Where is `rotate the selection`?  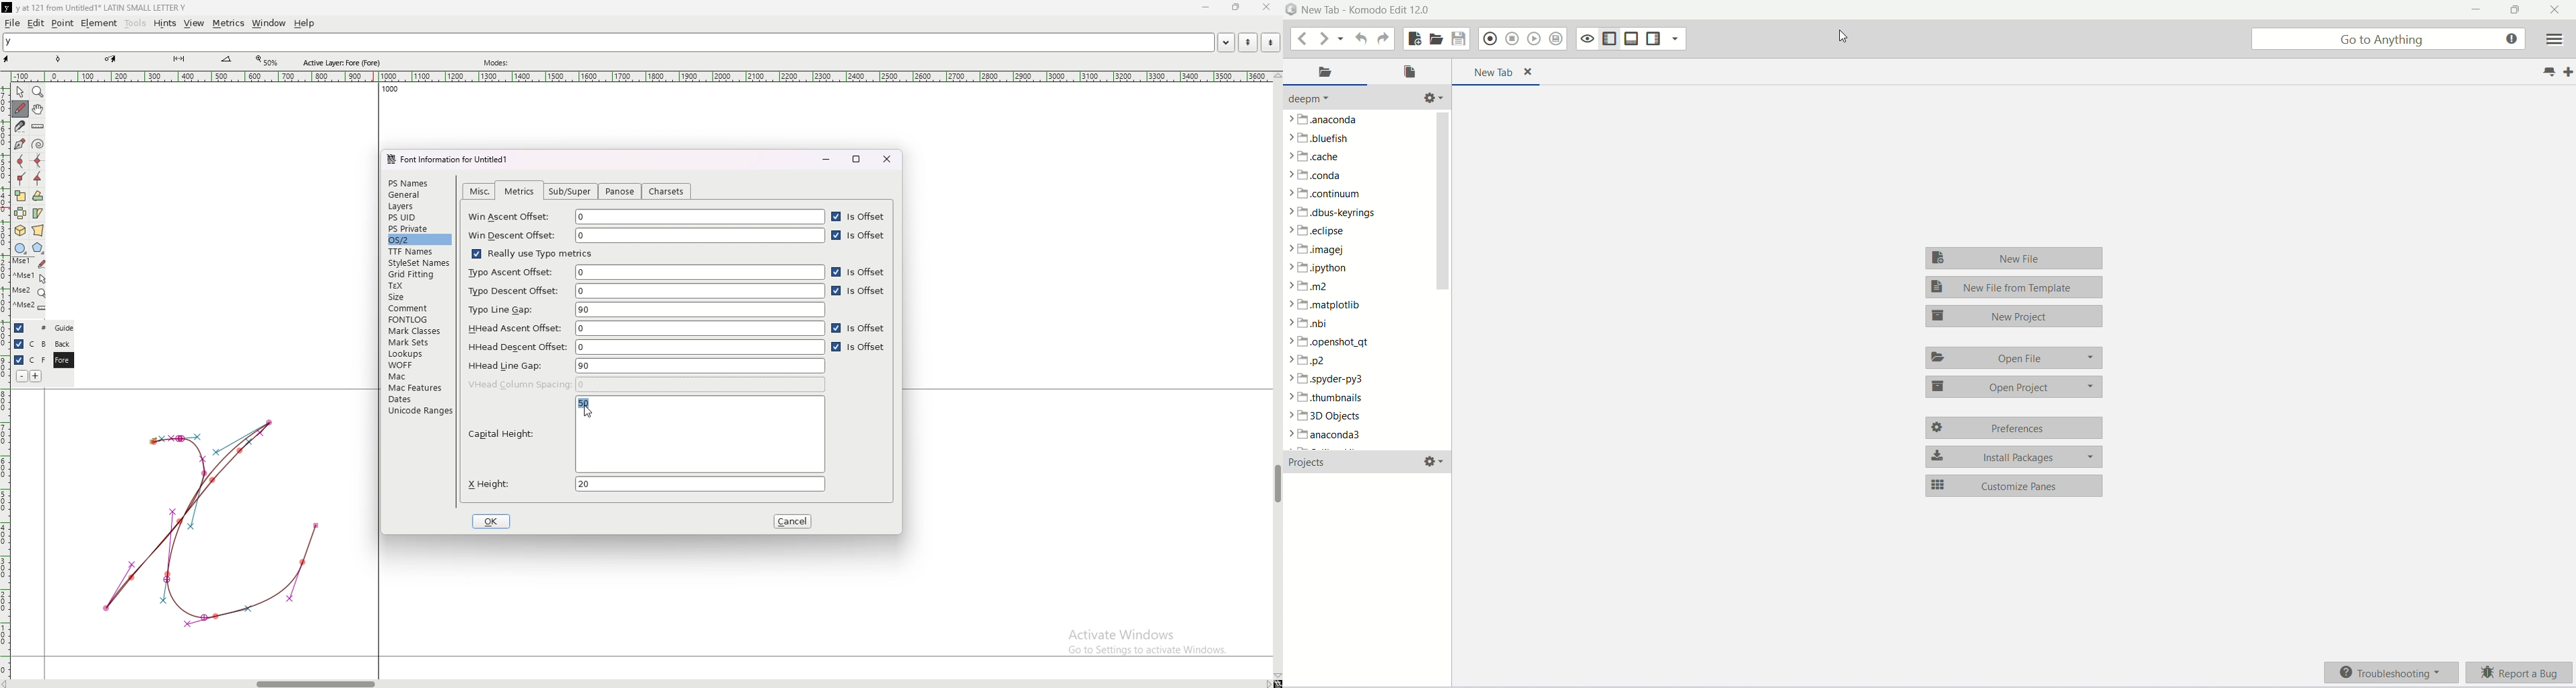
rotate the selection is located at coordinates (38, 196).